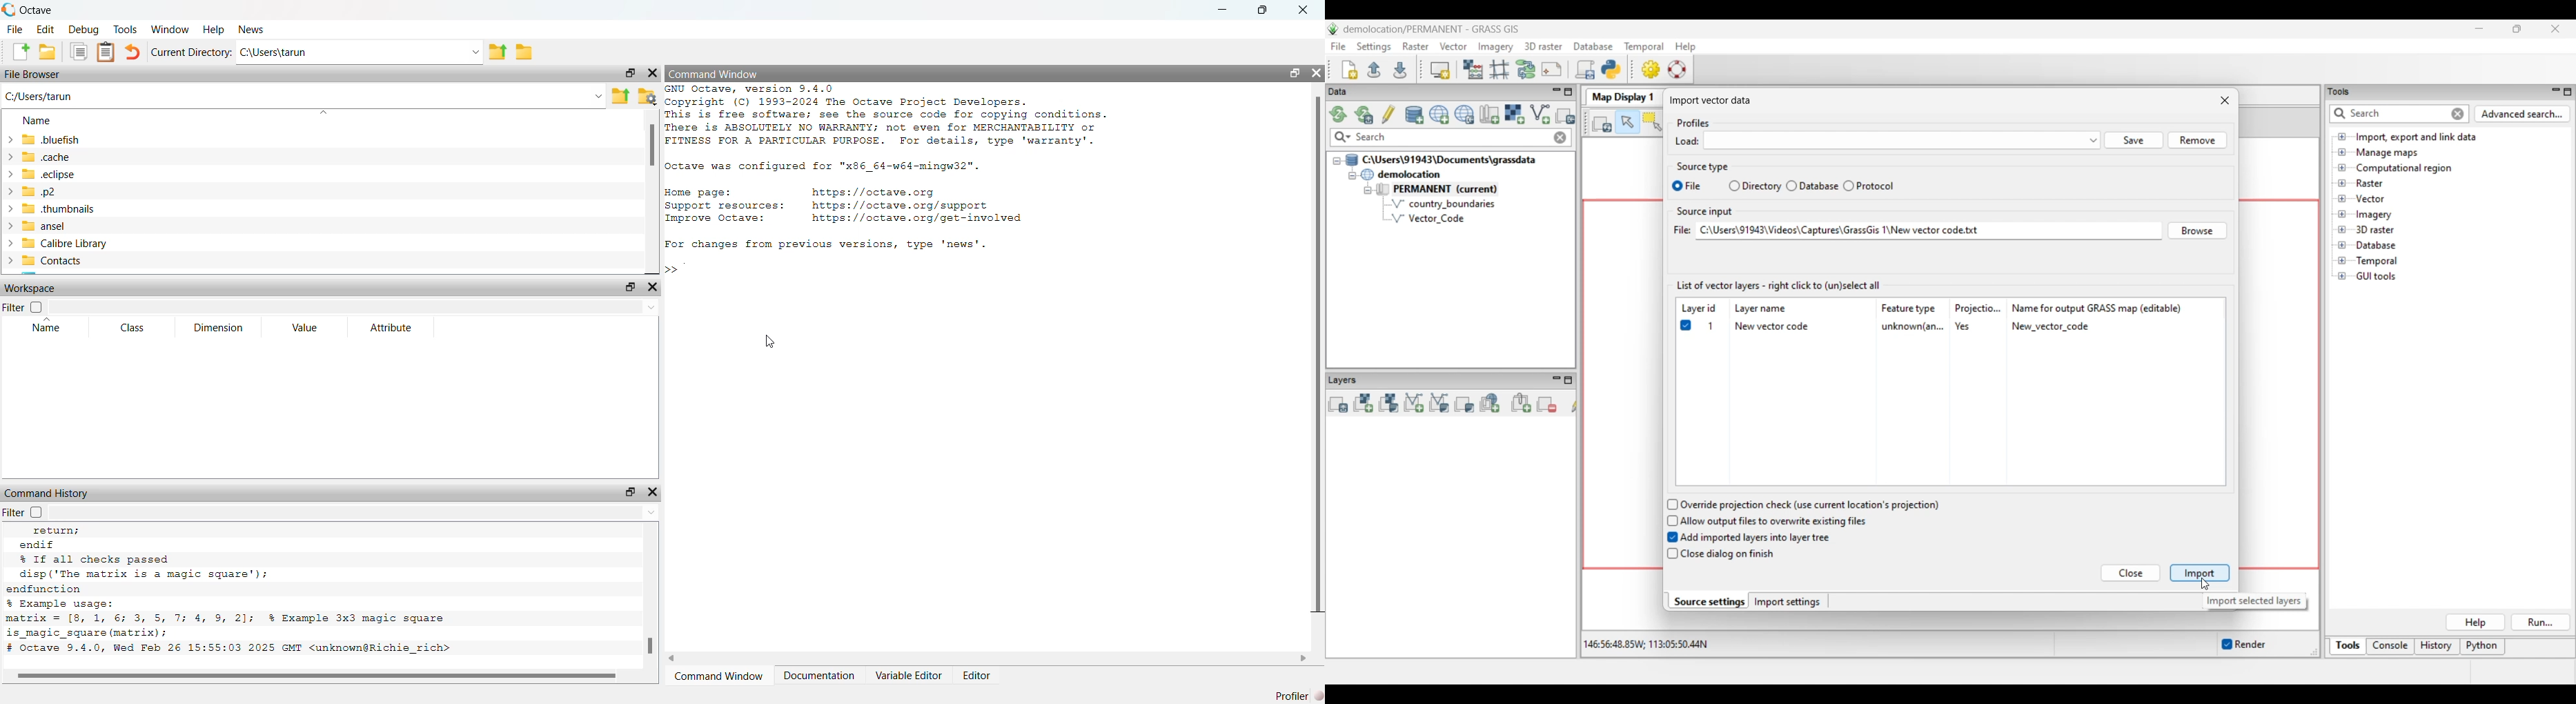 The image size is (2576, 728). What do you see at coordinates (887, 169) in the screenshot?
I see `GNU Octave, version 3.4.0
Copyright (C) 1993-2024 The Octave Project Developers.

This is free software; see the source code for copying conditions.
There is ABSOLUTELY NO WARRANTY; not even for MERCHANTABILITY or
FITNESS FOR A PARTICULAR PURPOSE. For details, type 'warranty'.
octave was configured for "x86_64-w64-mingw32".

Home page: https: //octave.org

Support resources: https: //octave.org/support

Improve Octave: https: //octave.org/get-involved

For changes from previous versions, type 'news'.` at bounding box center [887, 169].